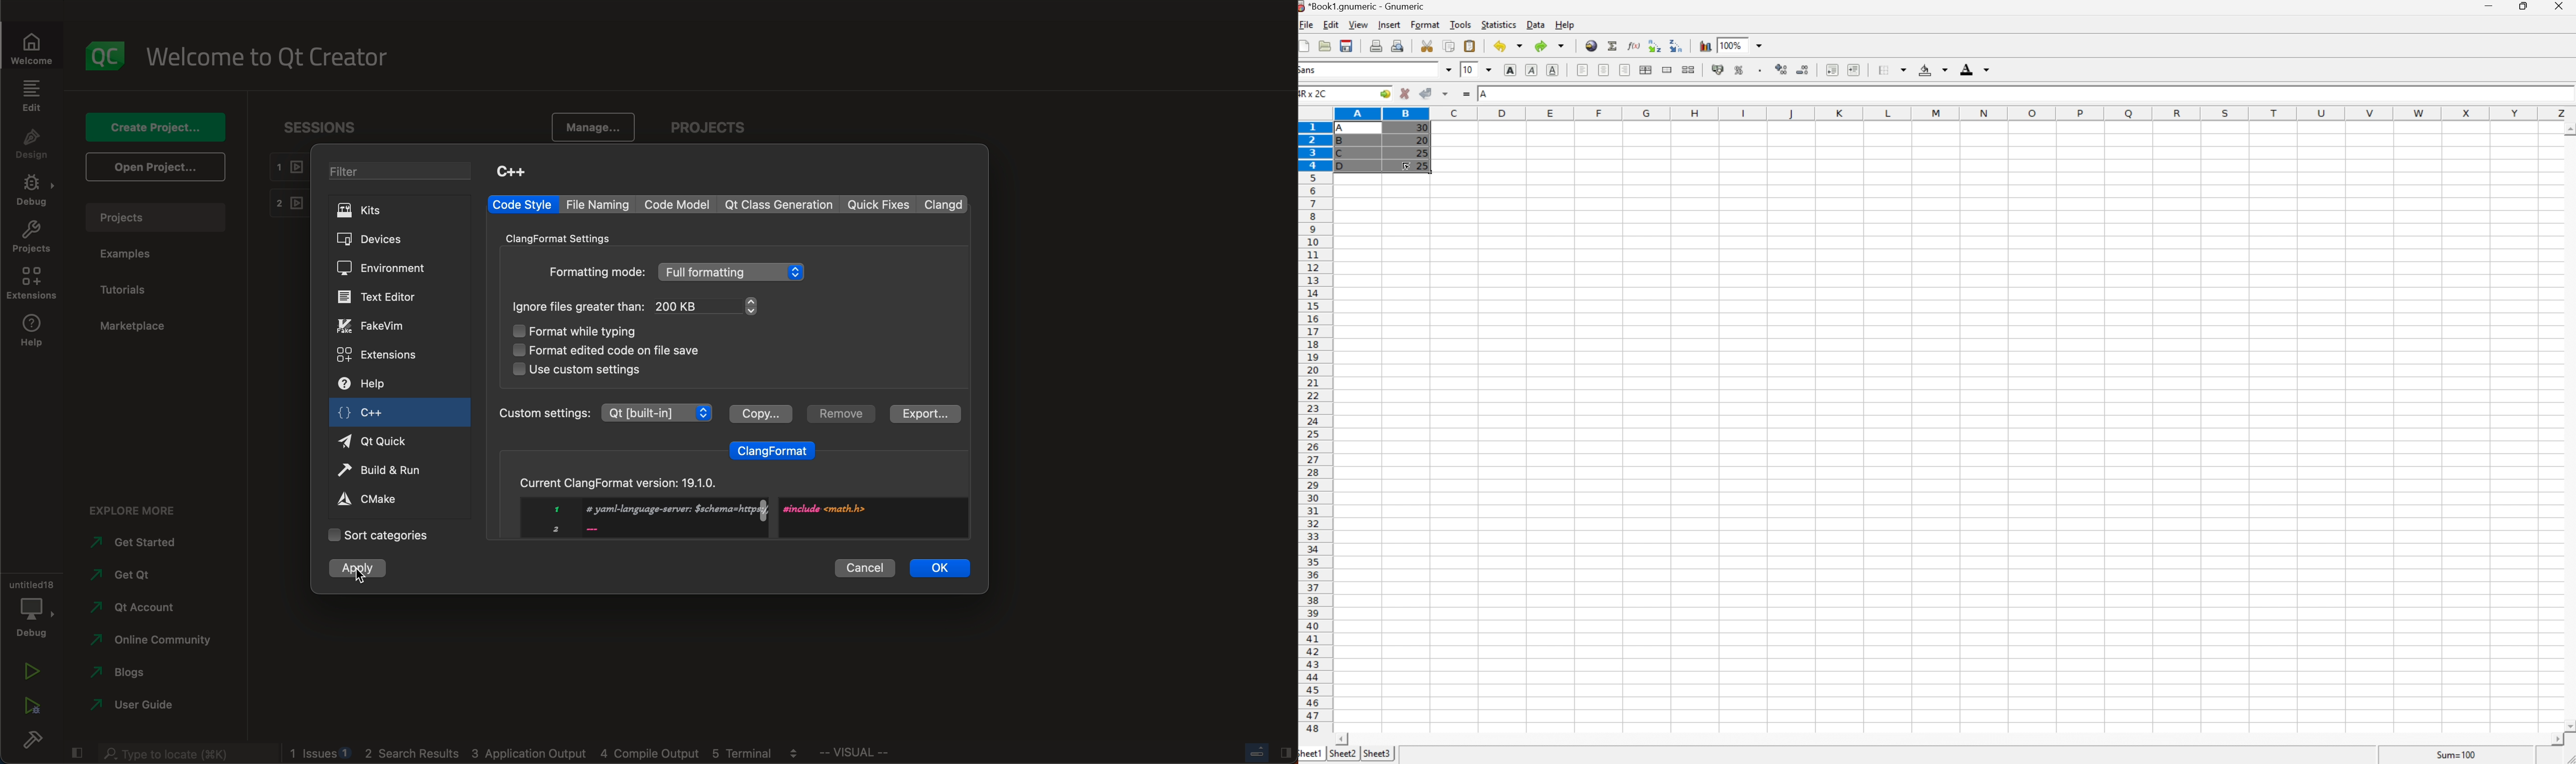  Describe the element at coordinates (780, 205) in the screenshot. I see `qt class` at that location.